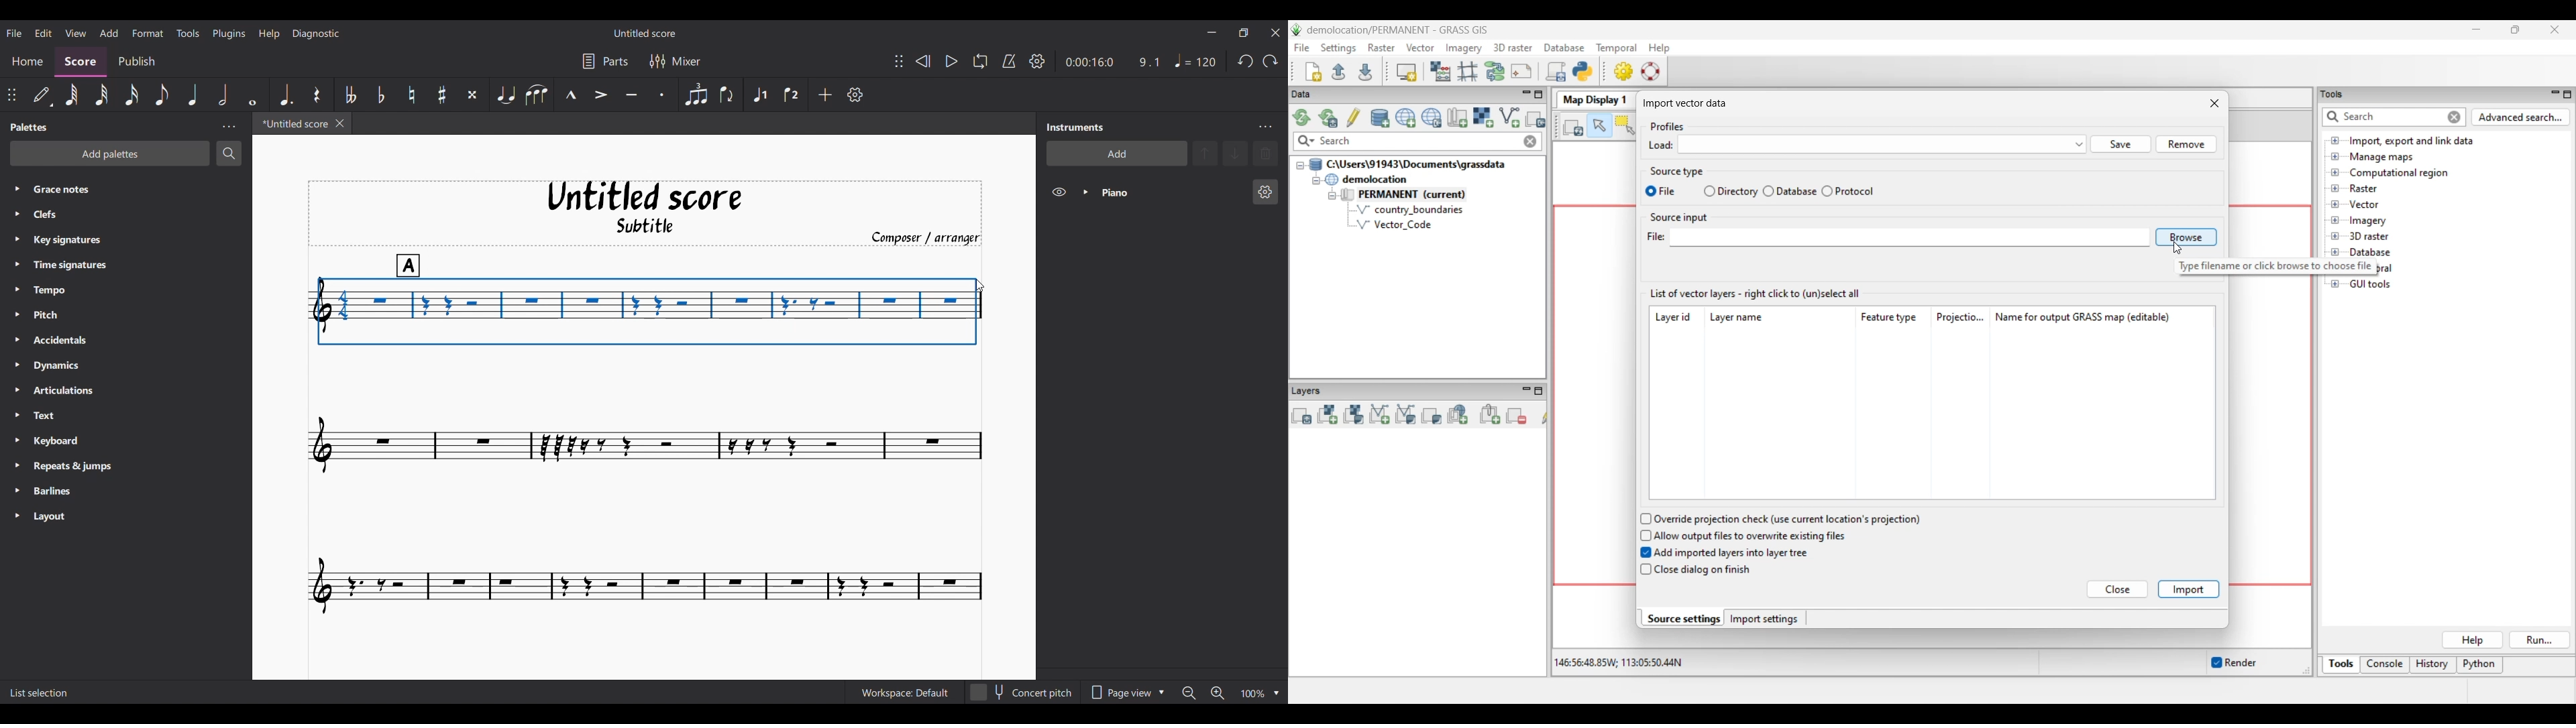  I want to click on File menu, so click(13, 33).